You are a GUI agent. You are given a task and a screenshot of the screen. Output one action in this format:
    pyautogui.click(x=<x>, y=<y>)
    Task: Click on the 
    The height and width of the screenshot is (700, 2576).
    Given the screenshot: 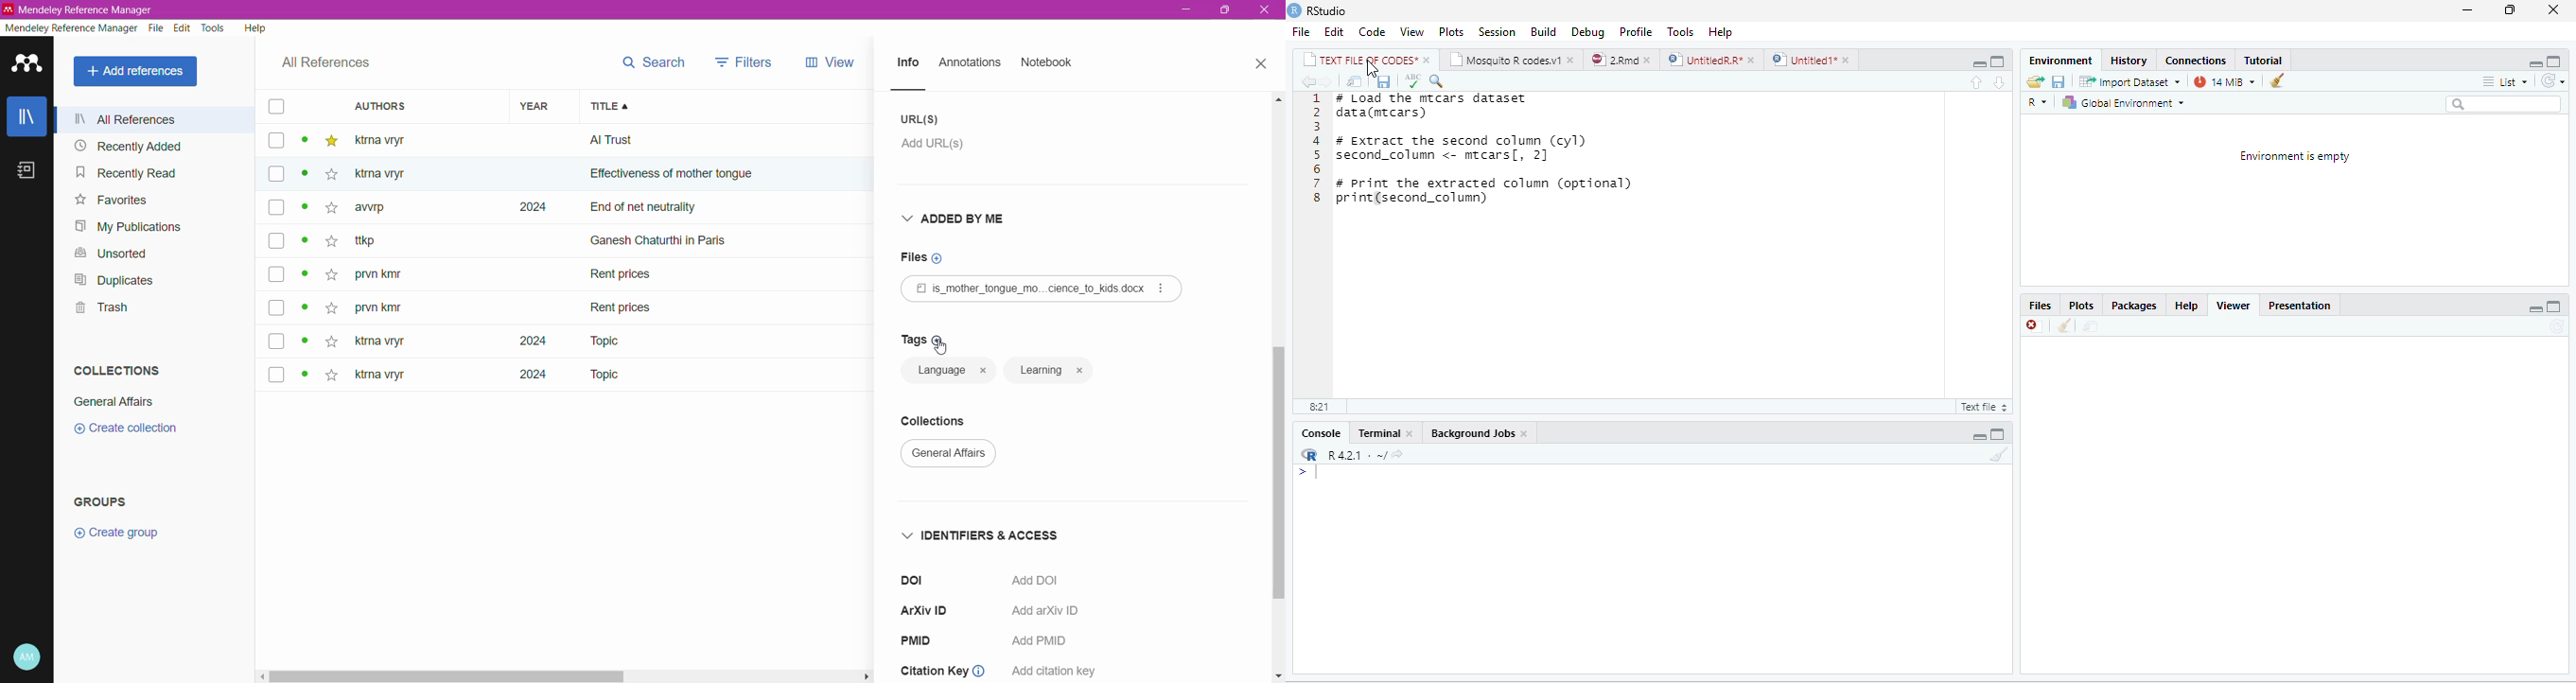 What is the action you would take?
    pyautogui.click(x=1539, y=30)
    